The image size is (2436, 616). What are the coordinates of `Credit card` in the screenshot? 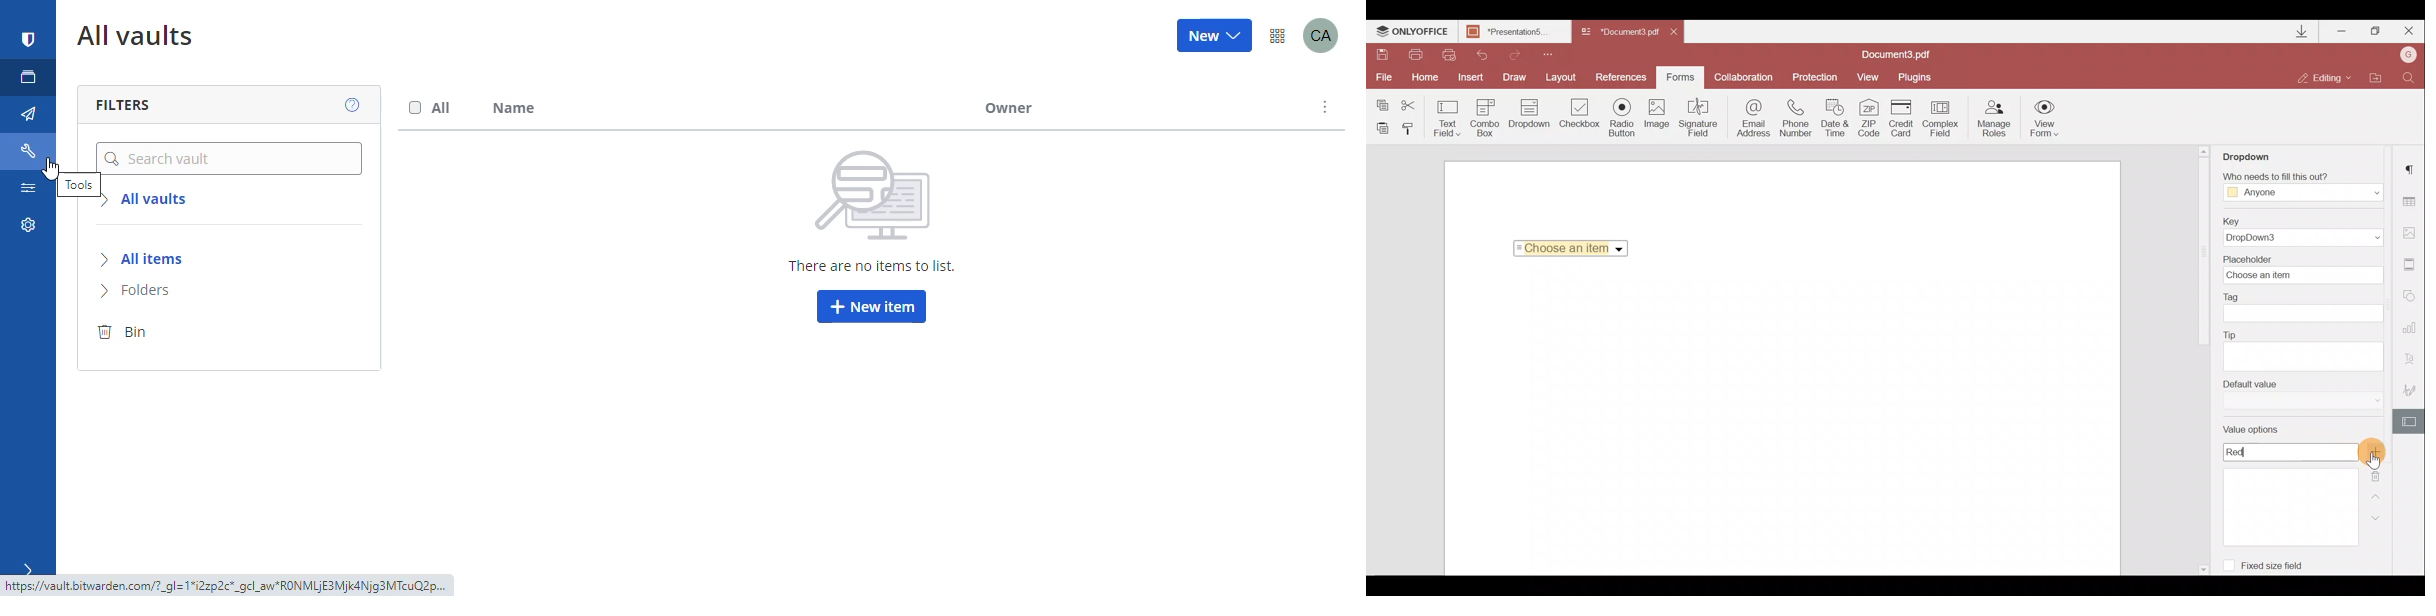 It's located at (1903, 117).